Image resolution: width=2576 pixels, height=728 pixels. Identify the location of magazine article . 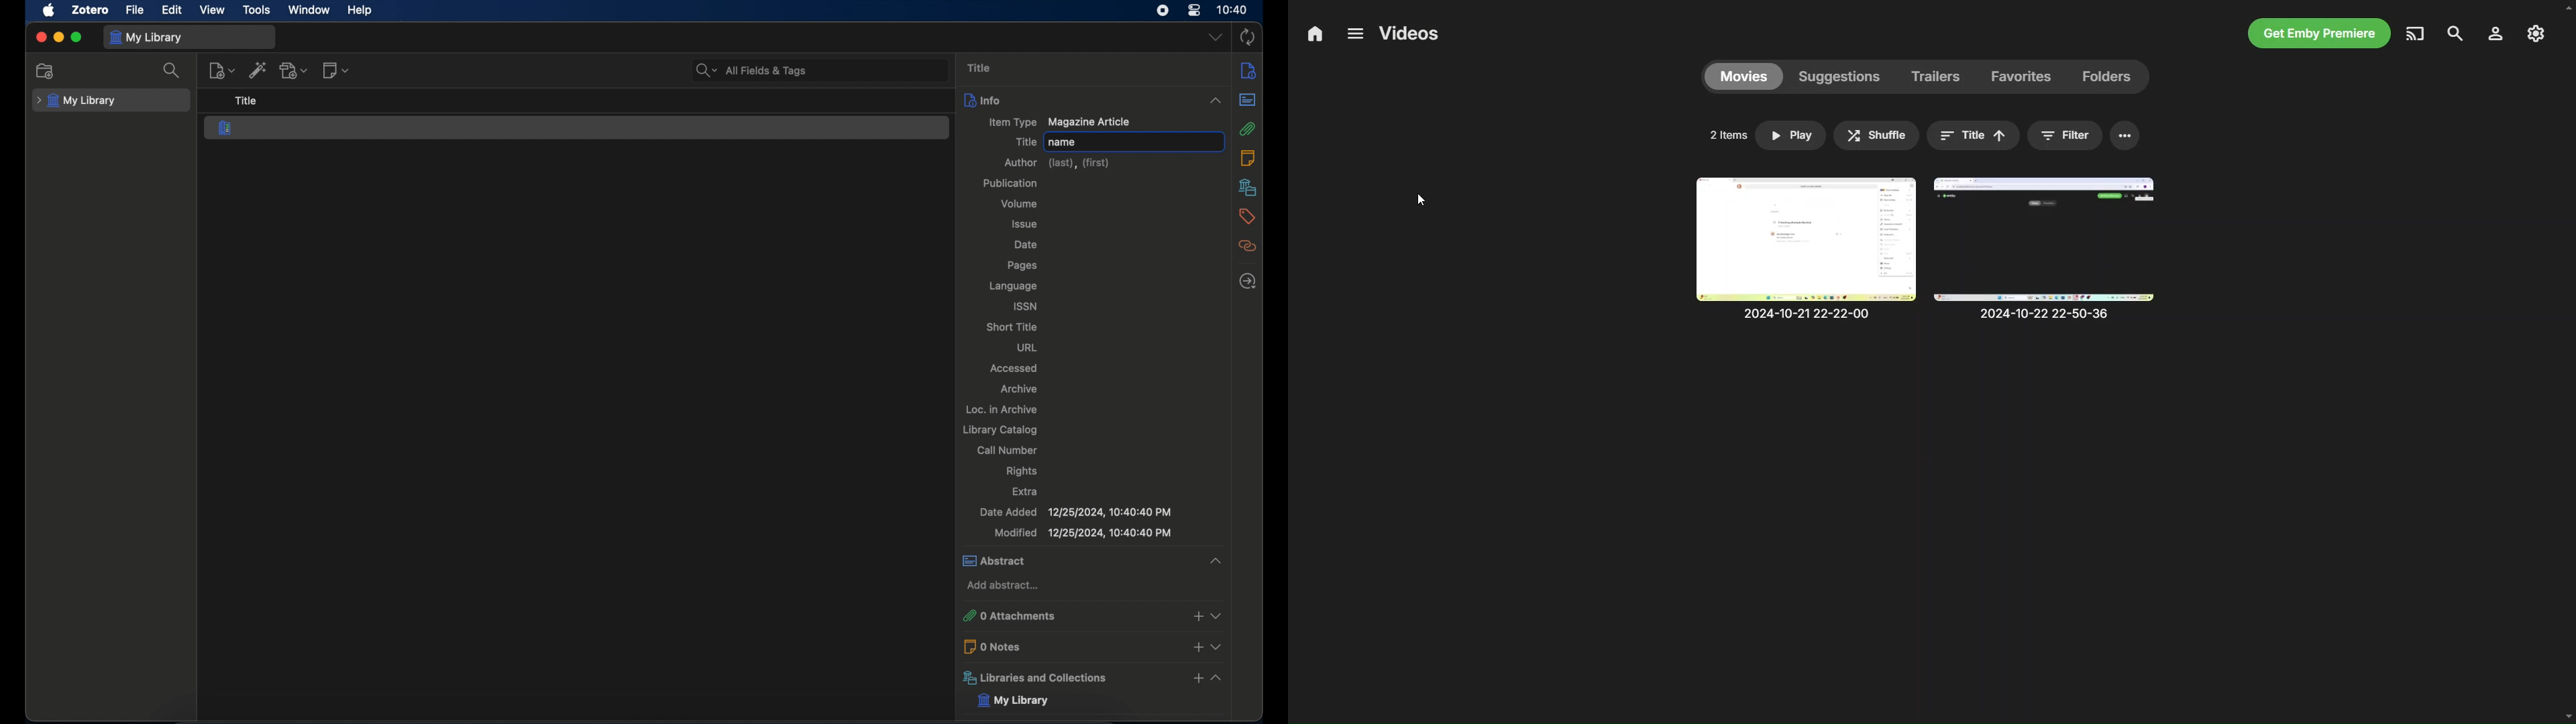
(225, 127).